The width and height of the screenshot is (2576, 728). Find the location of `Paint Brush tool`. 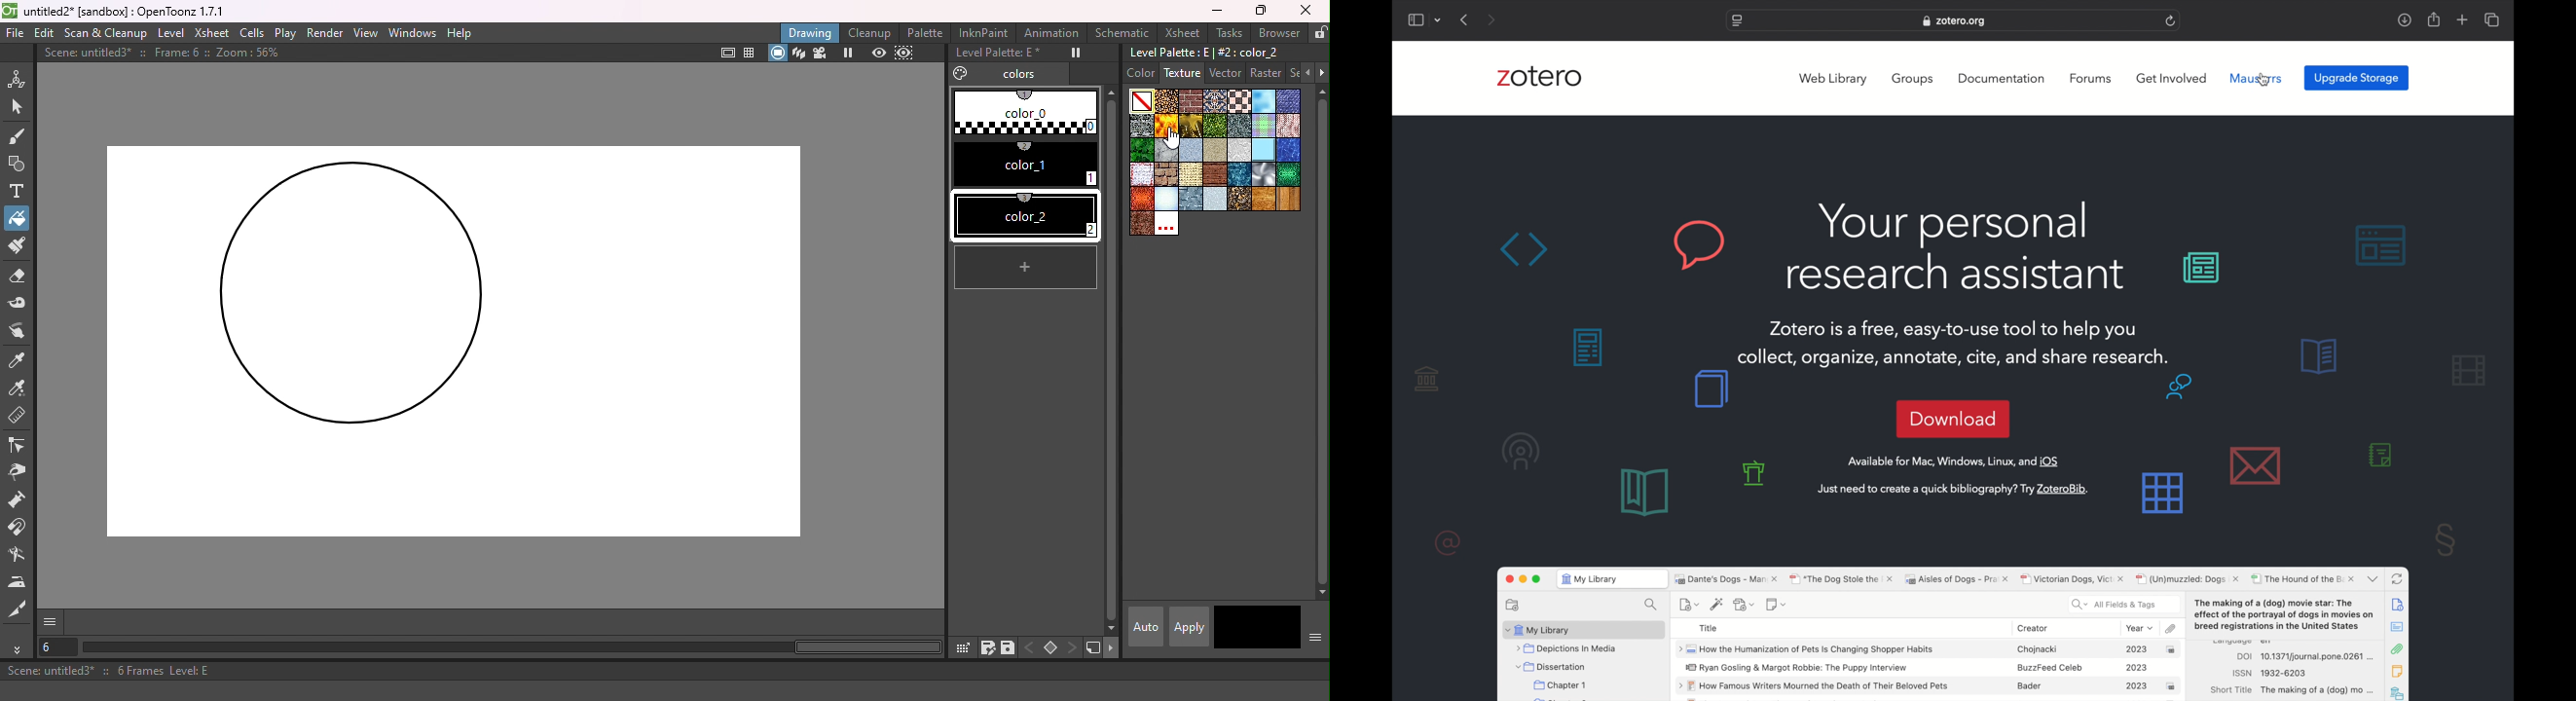

Paint Brush tool is located at coordinates (19, 247).